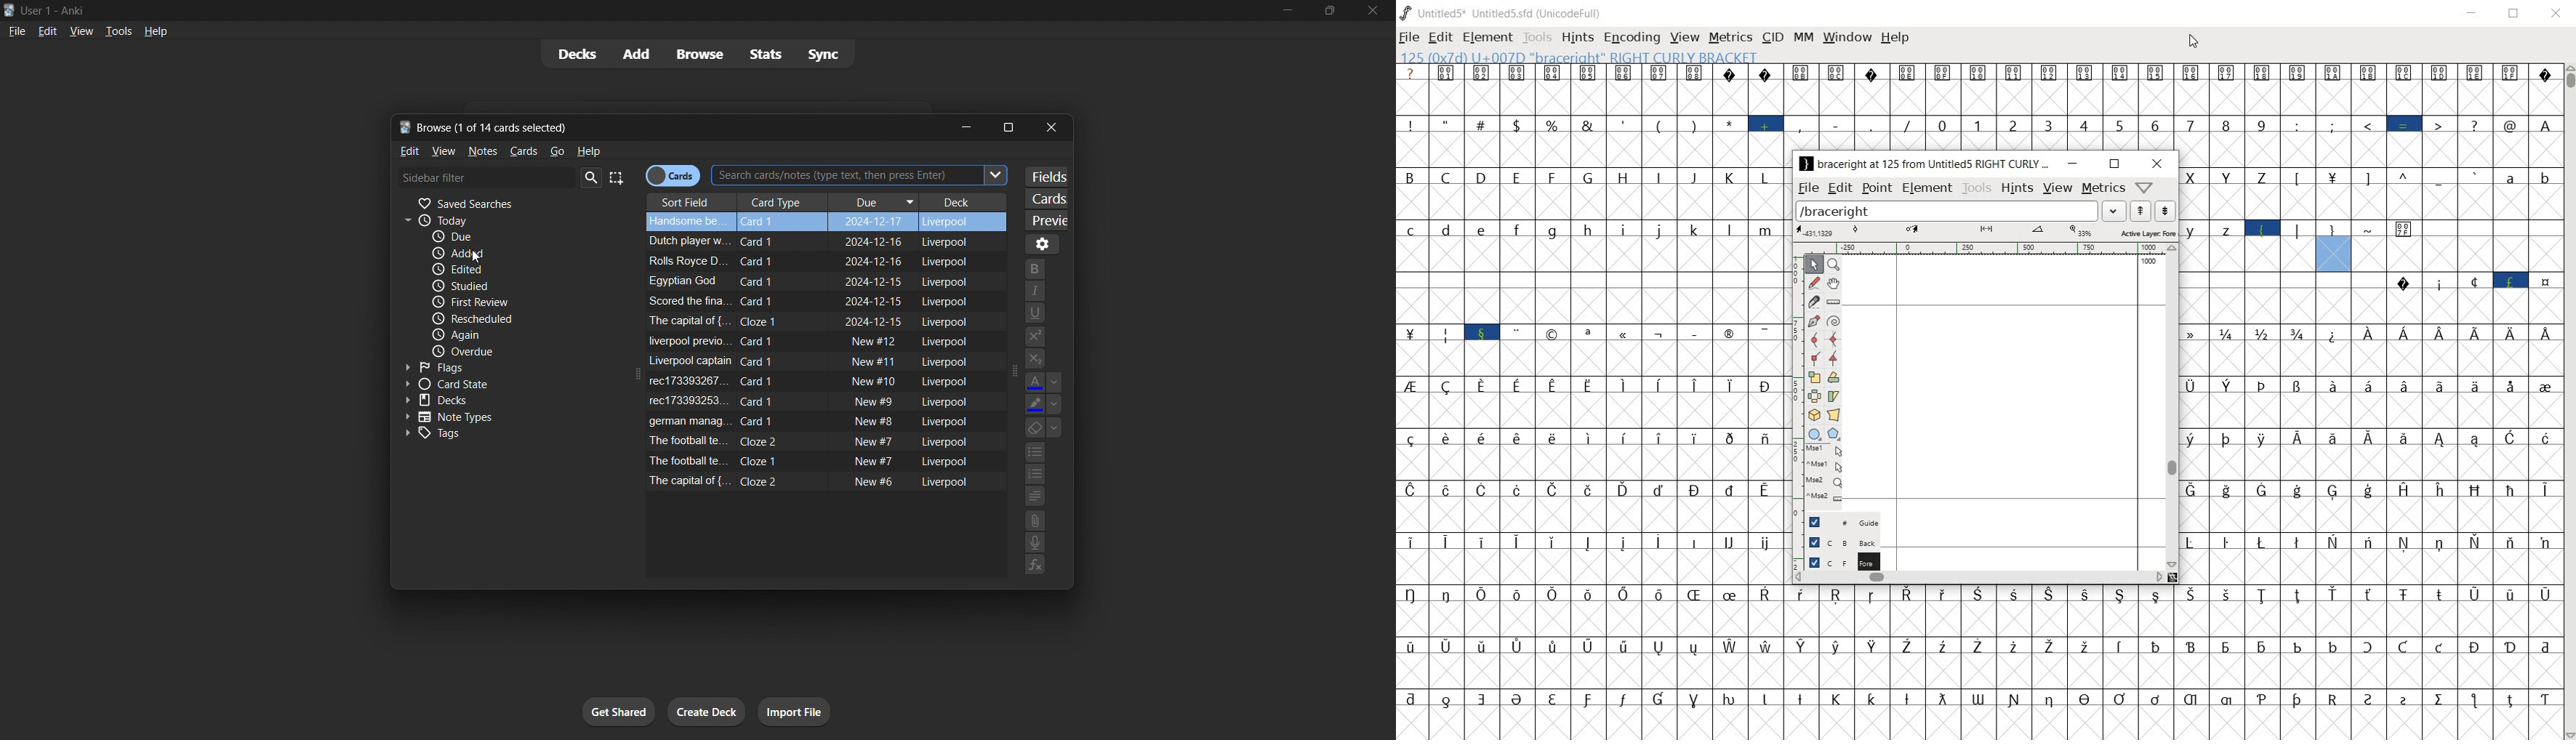  What do you see at coordinates (865, 175) in the screenshot?
I see `search cards` at bounding box center [865, 175].